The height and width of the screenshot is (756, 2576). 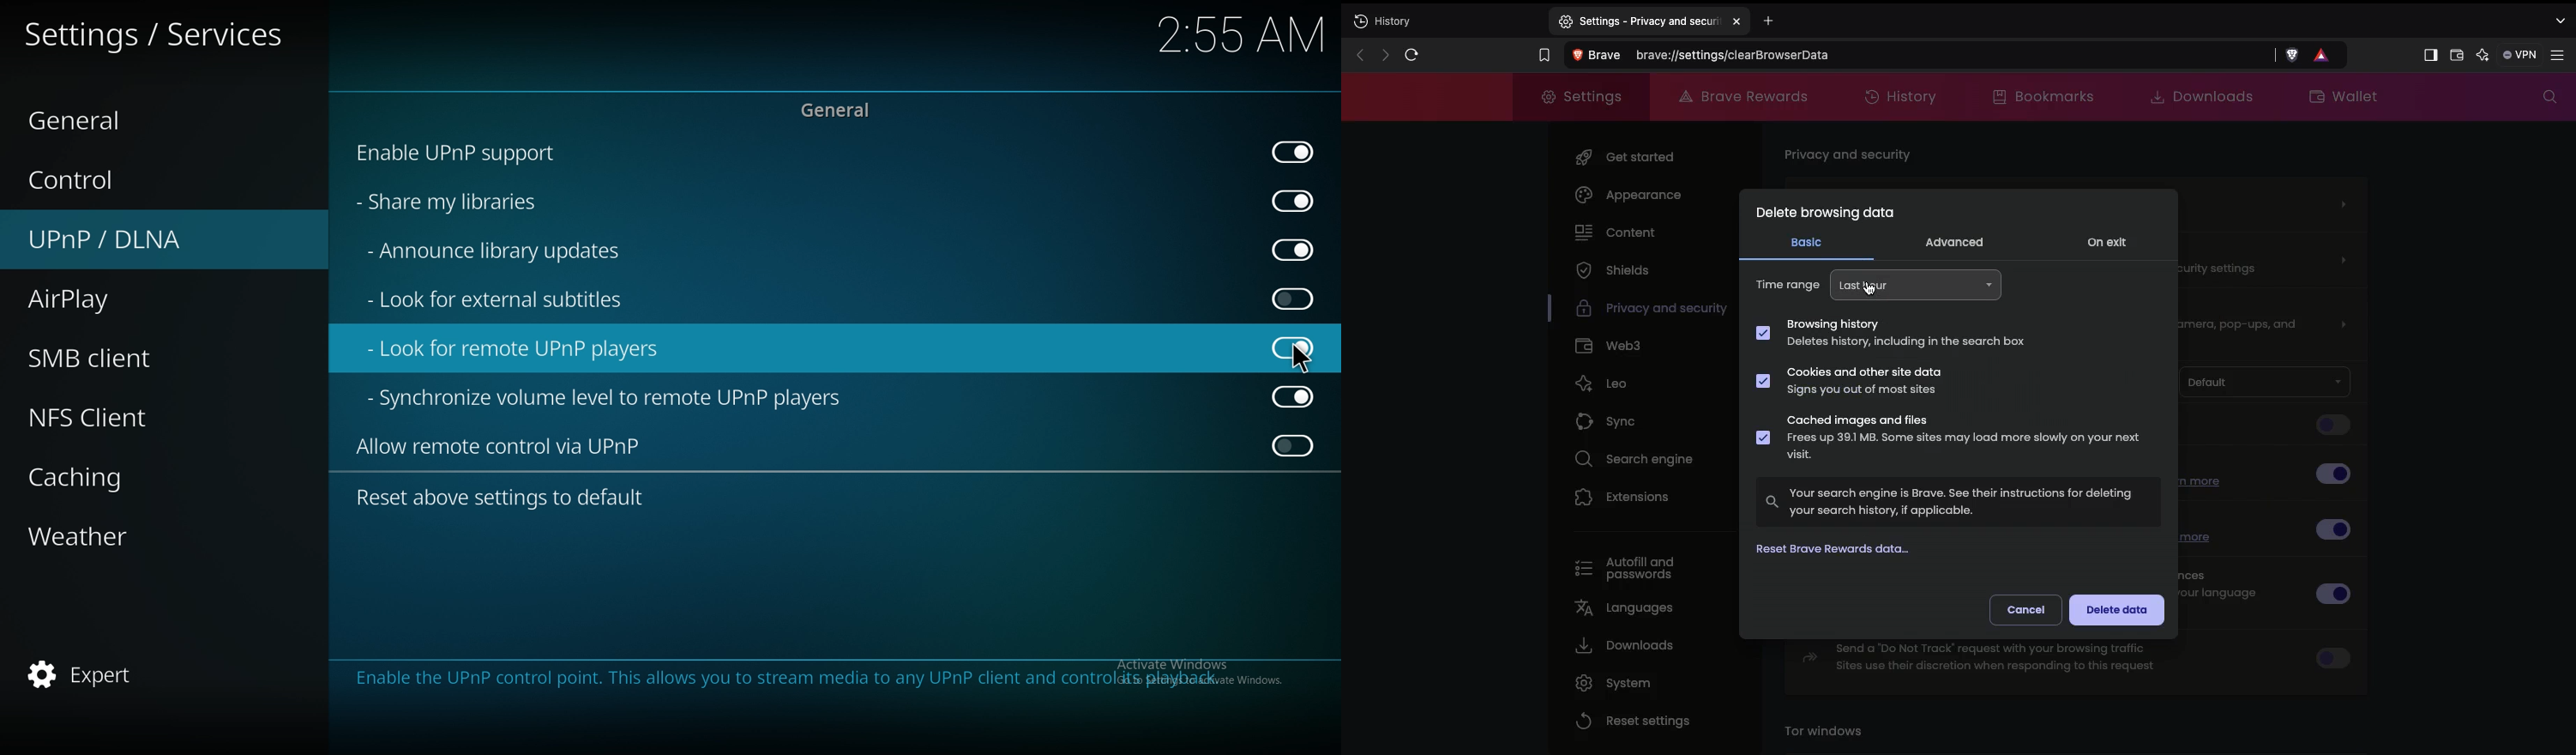 What do you see at coordinates (1443, 23) in the screenshot?
I see `New tab` at bounding box center [1443, 23].